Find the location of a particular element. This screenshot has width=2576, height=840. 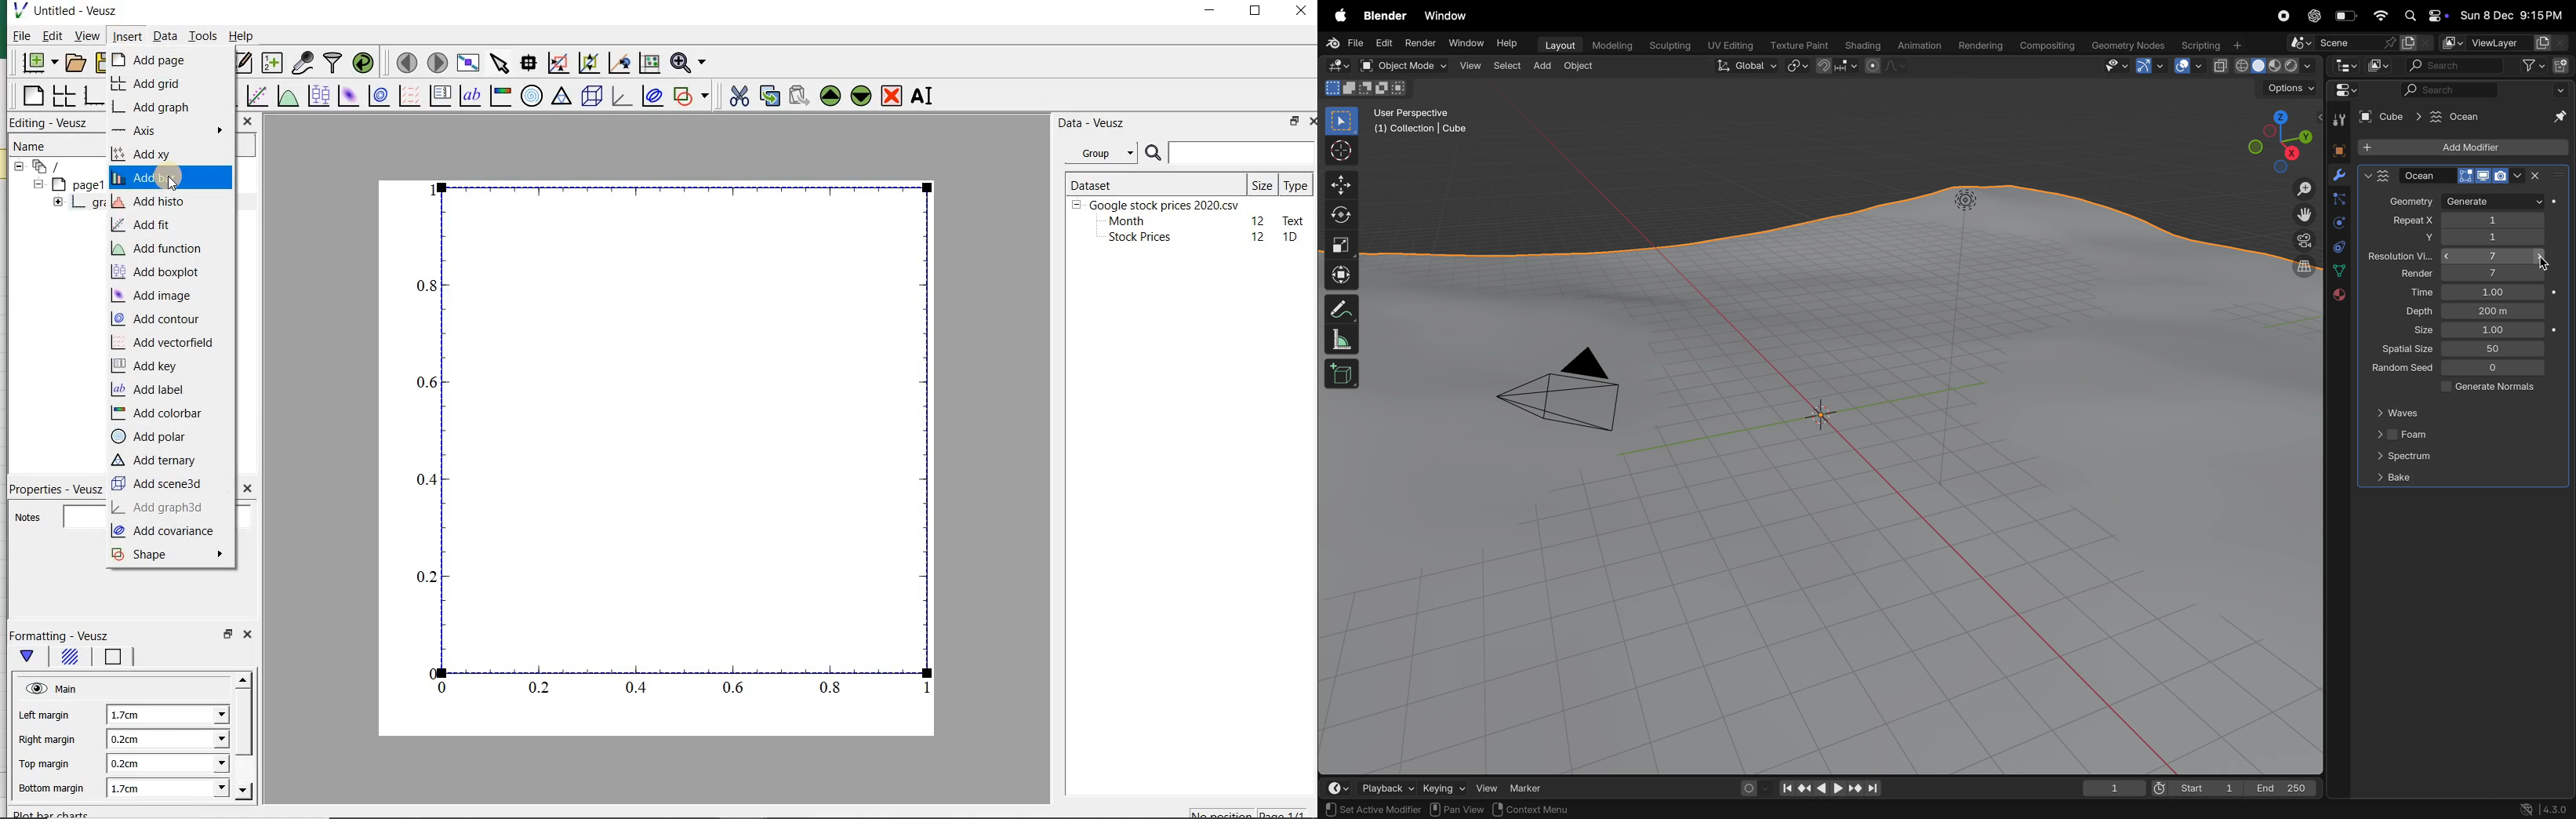

close is located at coordinates (246, 490).